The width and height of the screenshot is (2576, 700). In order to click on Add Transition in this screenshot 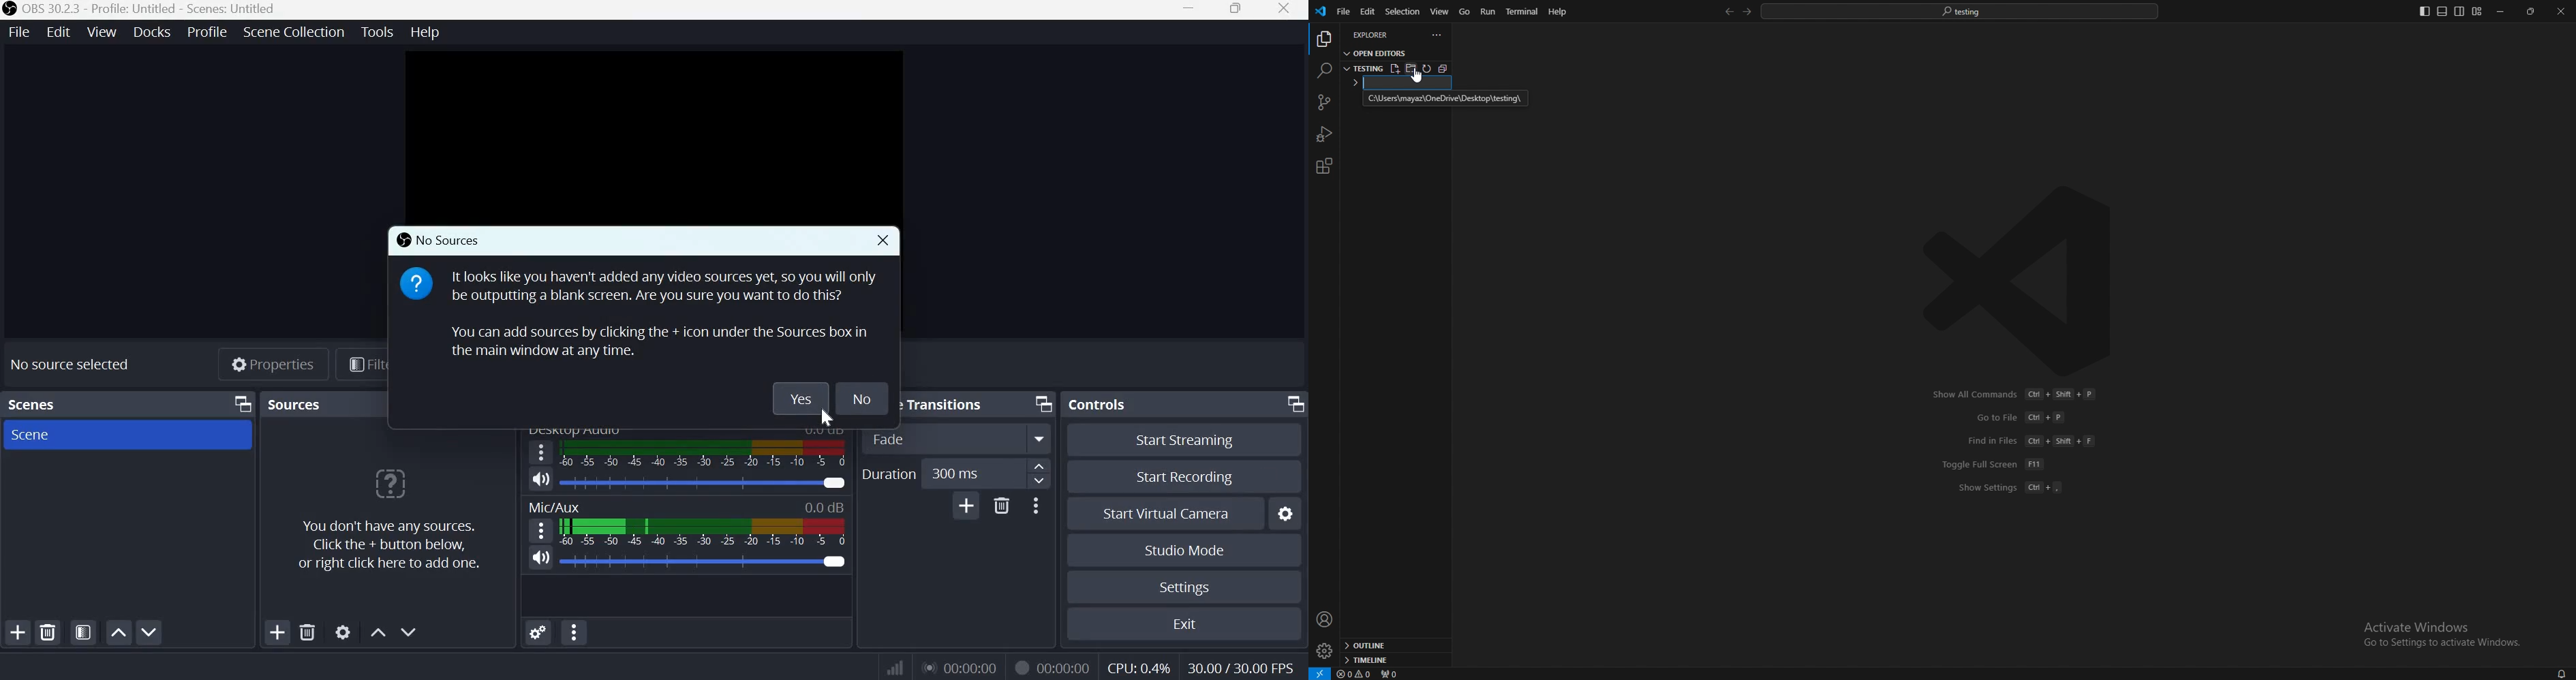, I will do `click(966, 505)`.